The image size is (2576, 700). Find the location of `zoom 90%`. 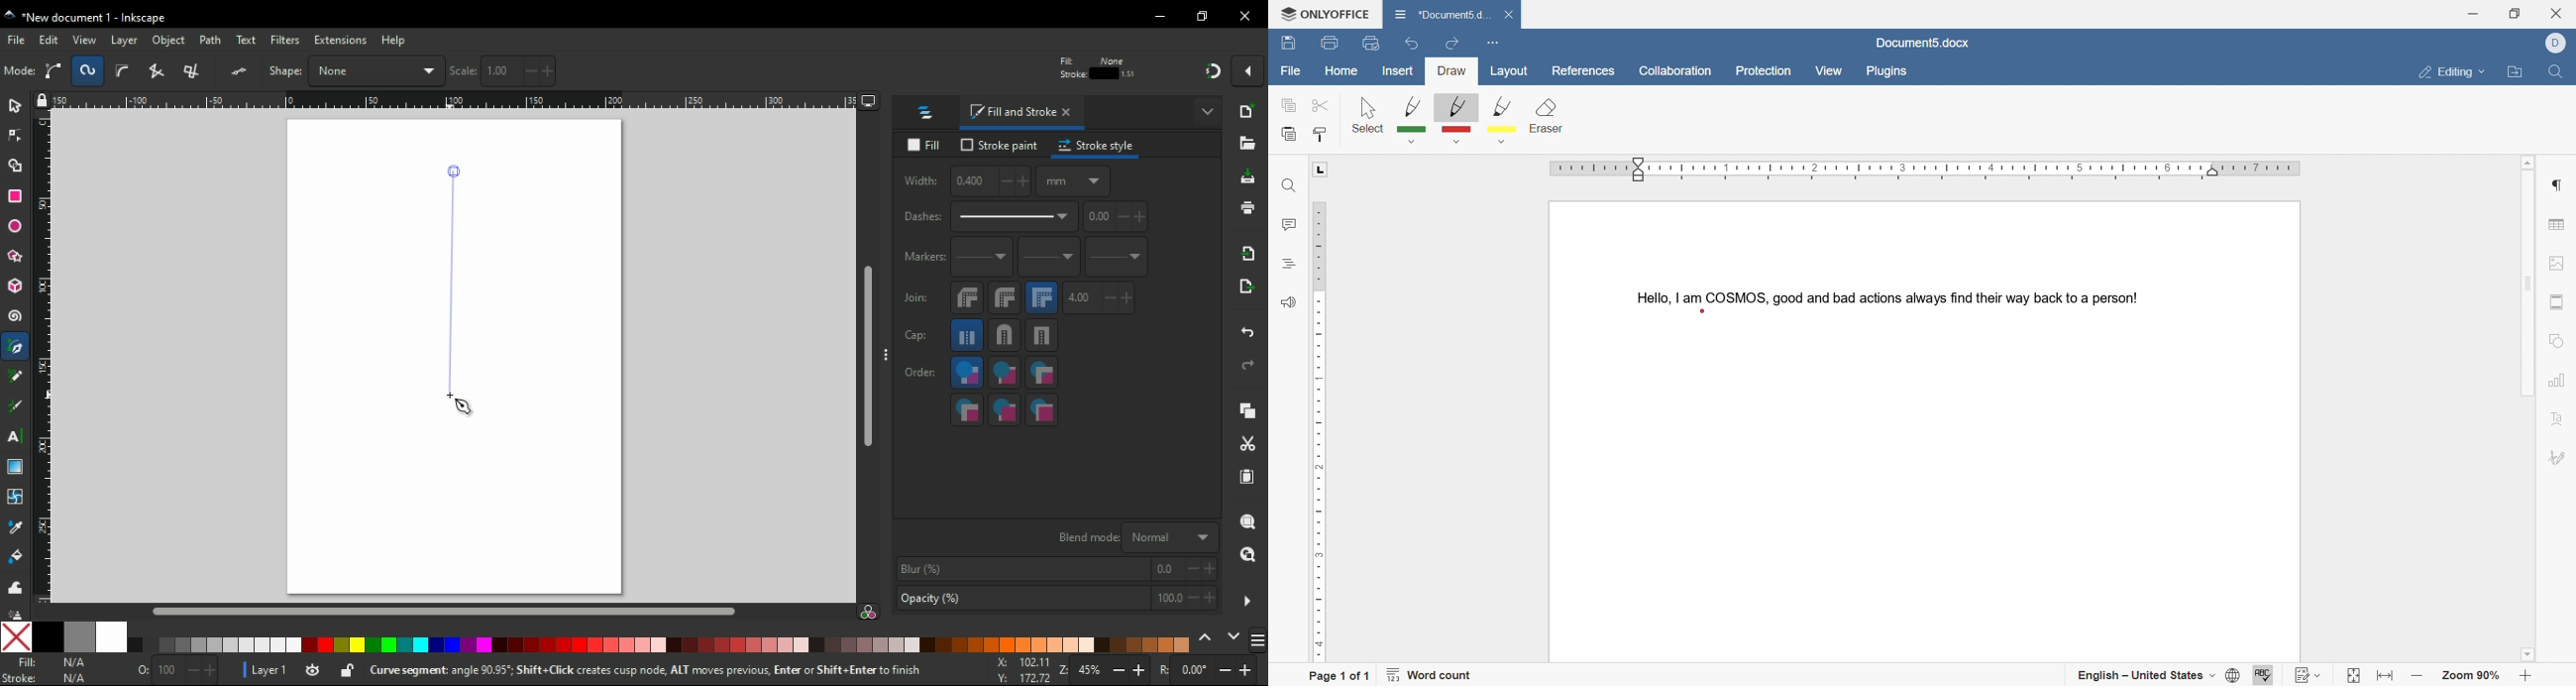

zoom 90% is located at coordinates (2473, 676).